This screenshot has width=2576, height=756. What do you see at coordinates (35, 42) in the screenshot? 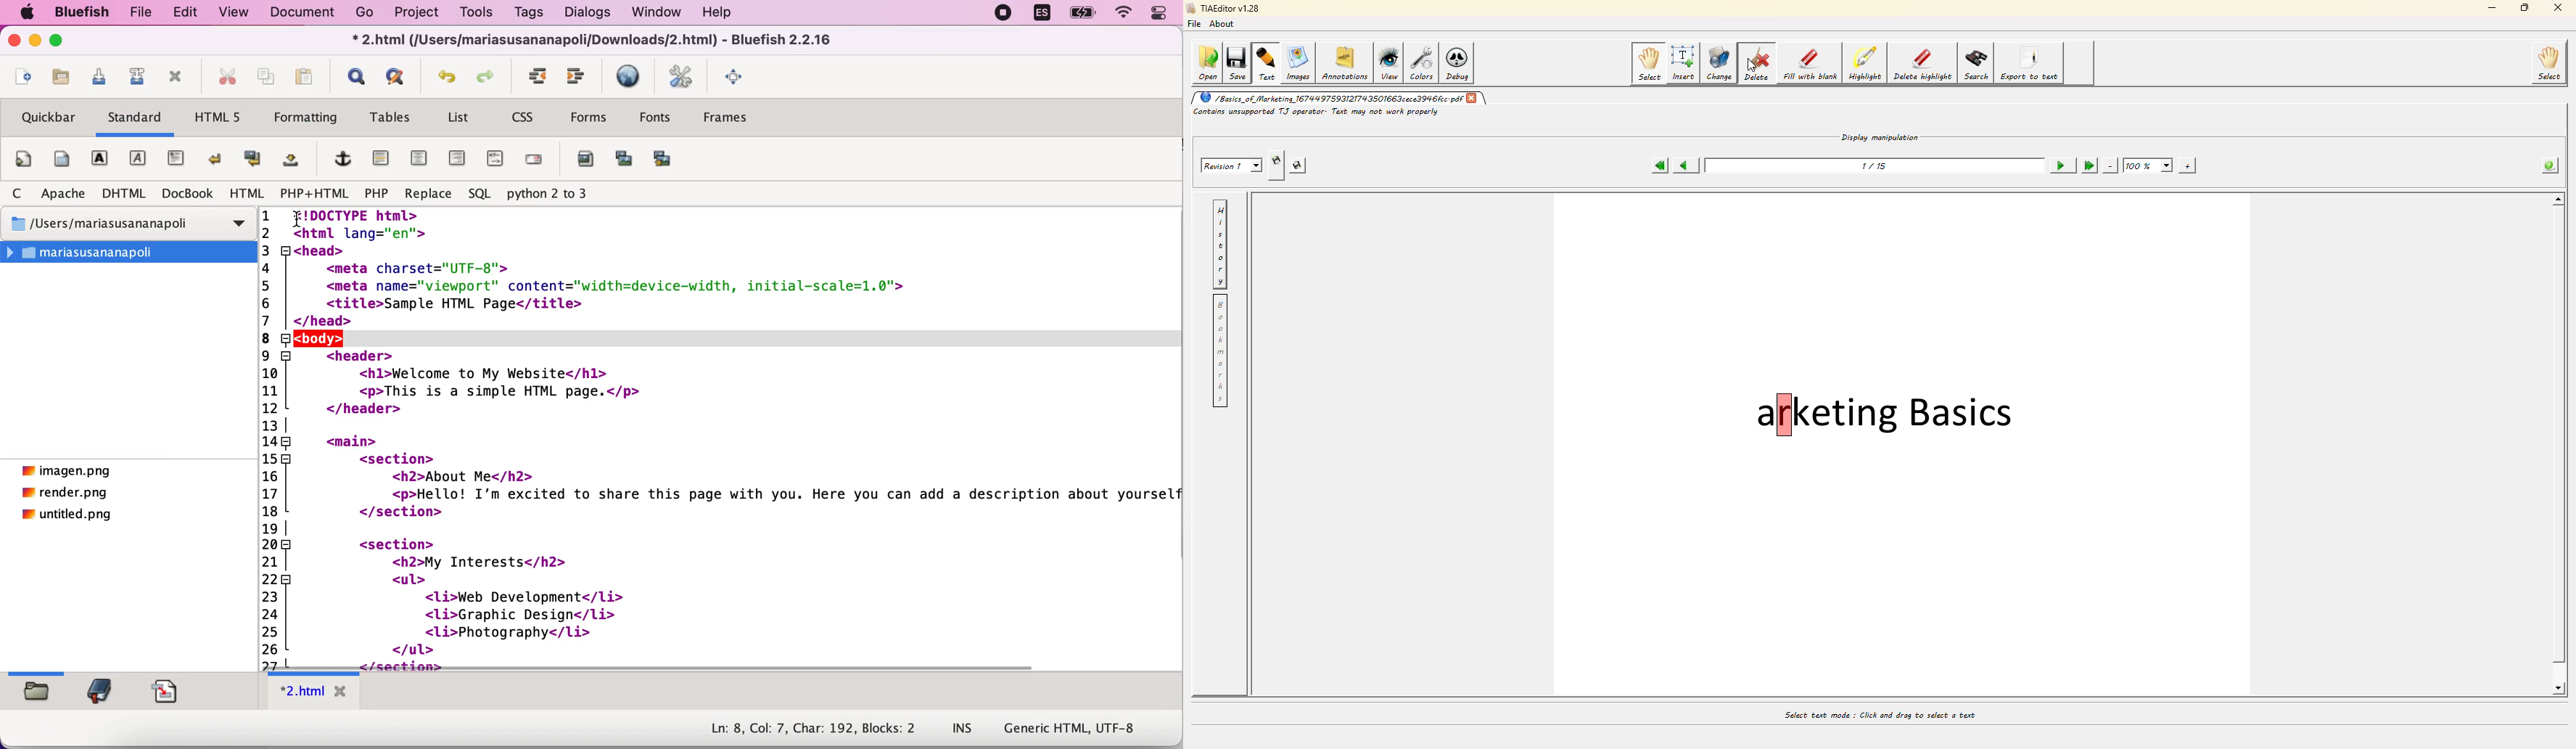
I see `minimize` at bounding box center [35, 42].